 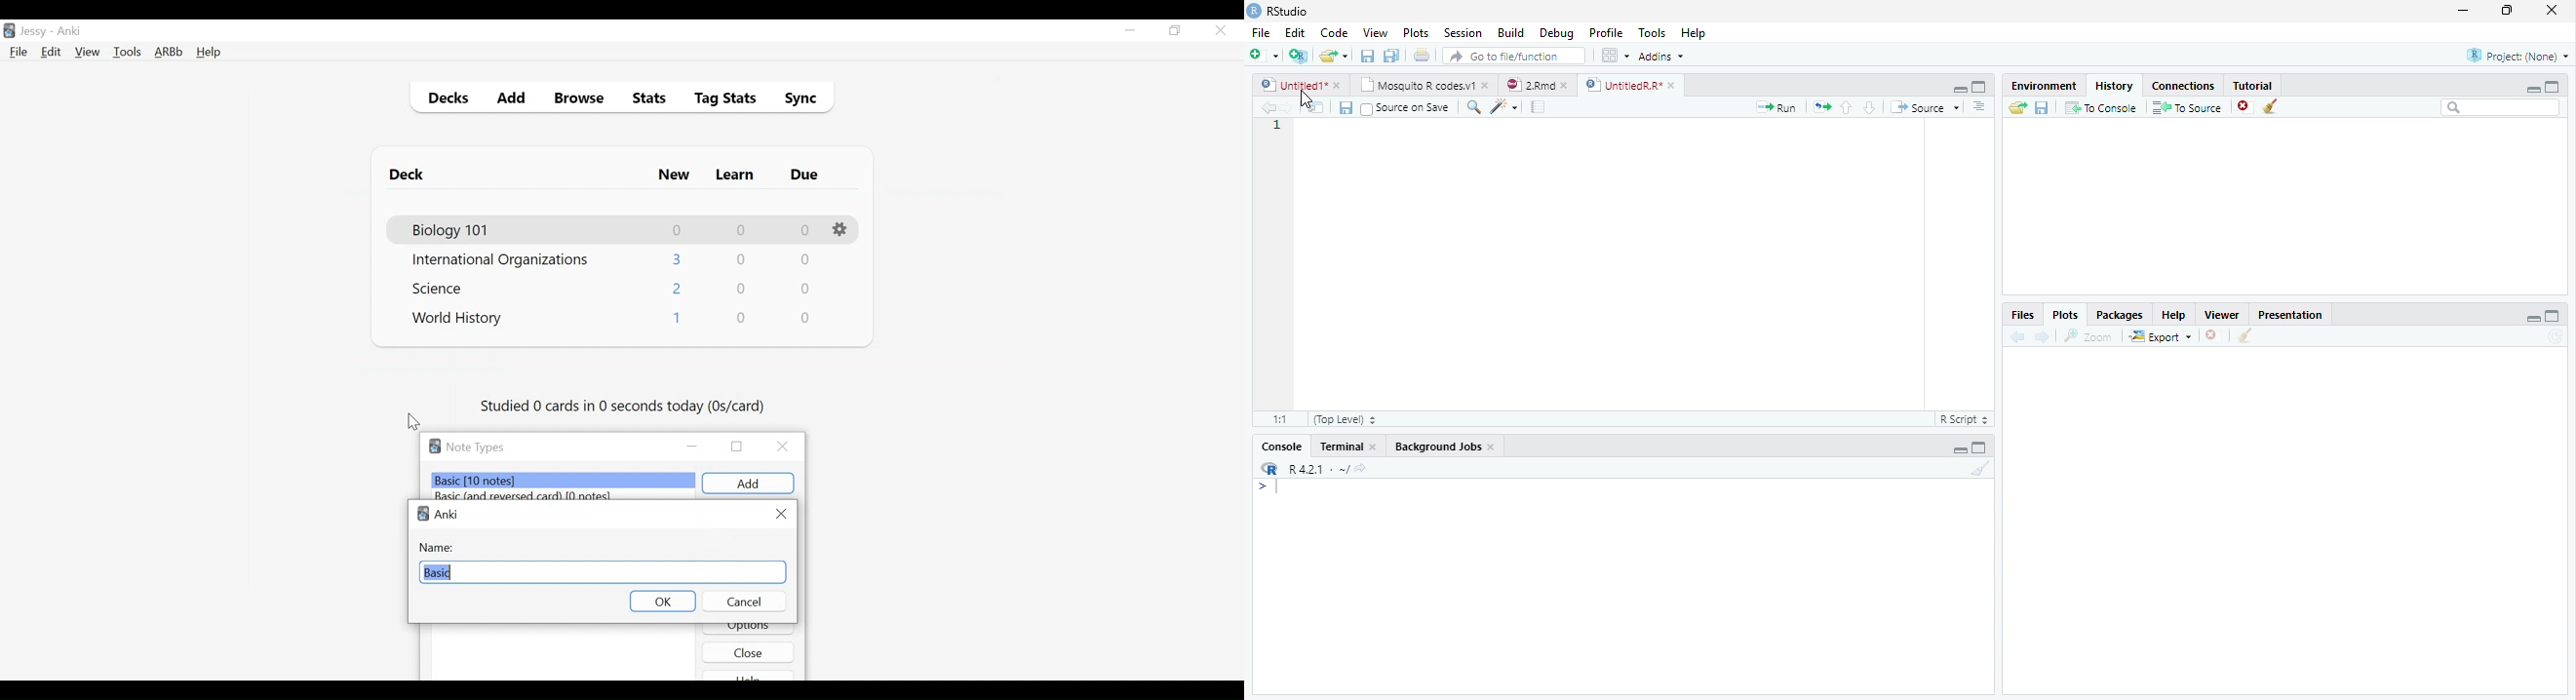 I want to click on Line number, so click(x=1277, y=127).